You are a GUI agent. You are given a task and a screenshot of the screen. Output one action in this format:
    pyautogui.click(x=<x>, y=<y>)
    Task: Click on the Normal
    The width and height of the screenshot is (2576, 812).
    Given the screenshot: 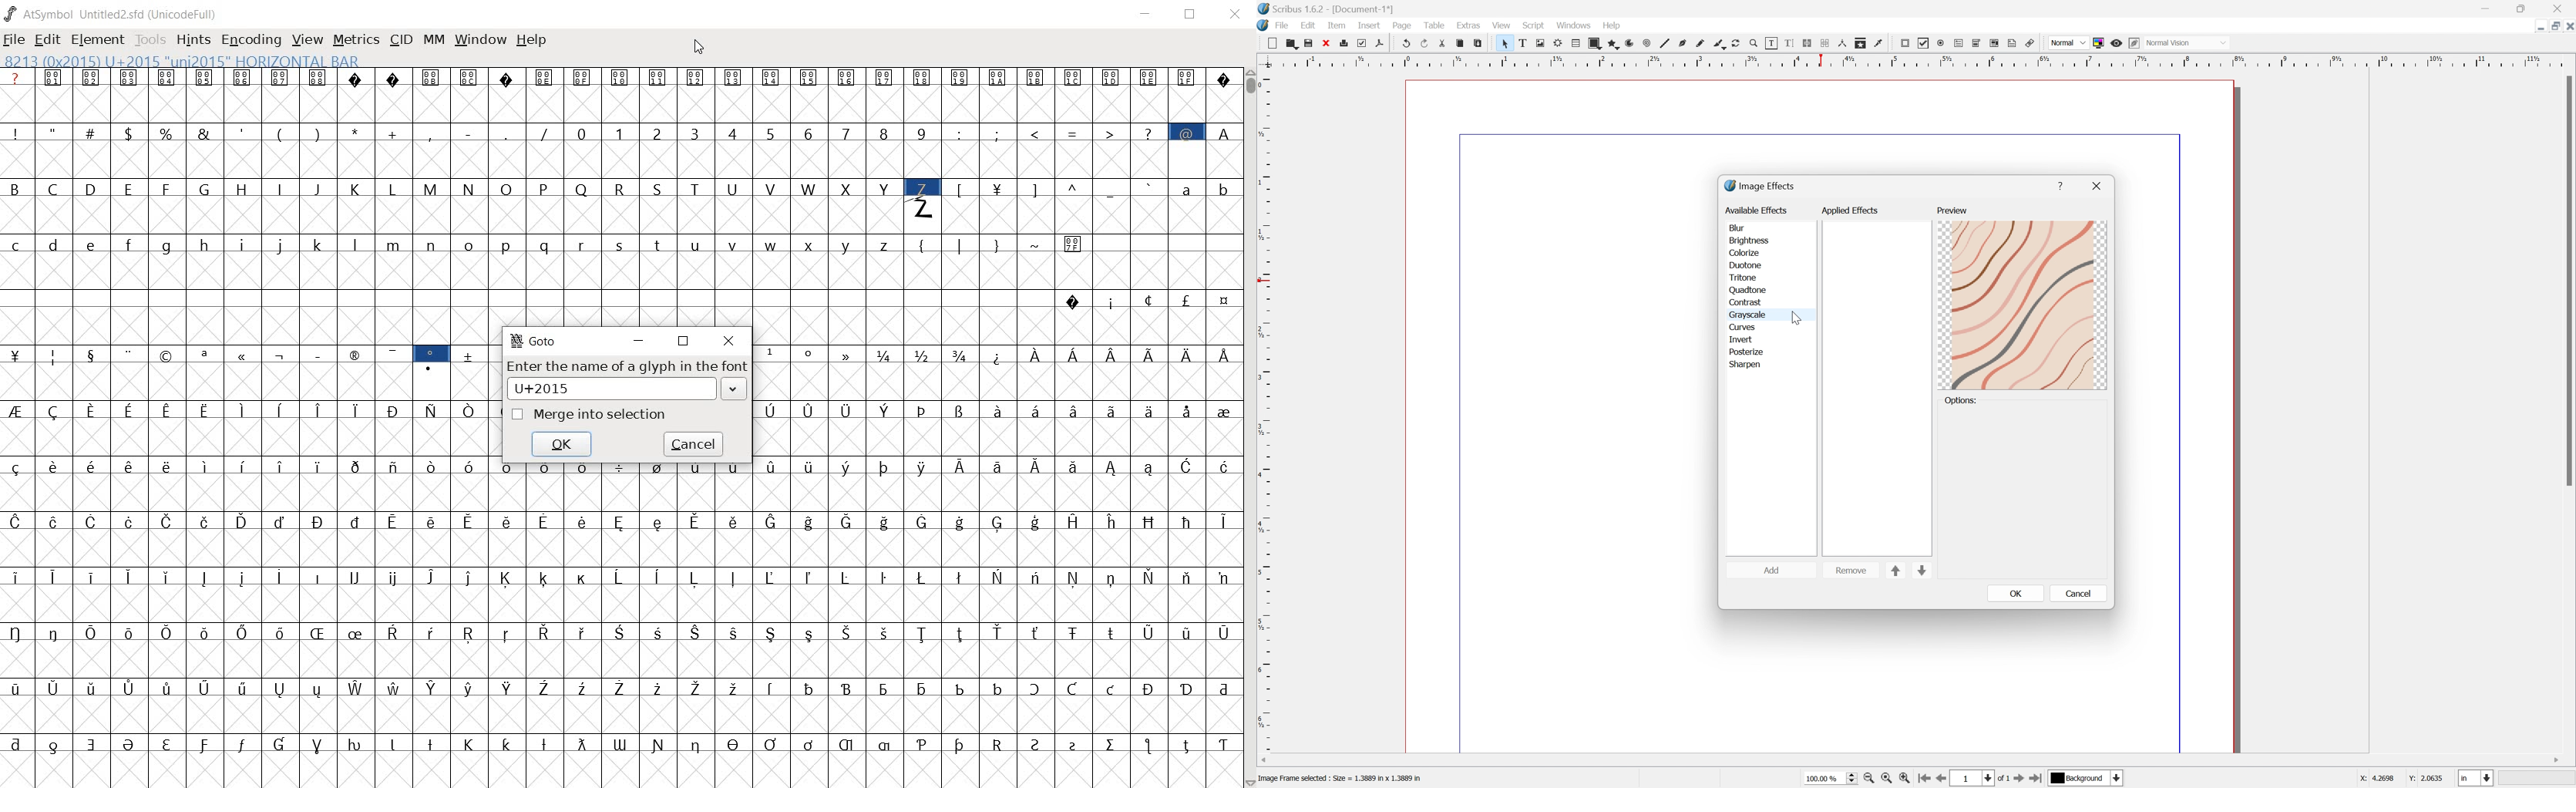 What is the action you would take?
    pyautogui.click(x=2067, y=43)
    